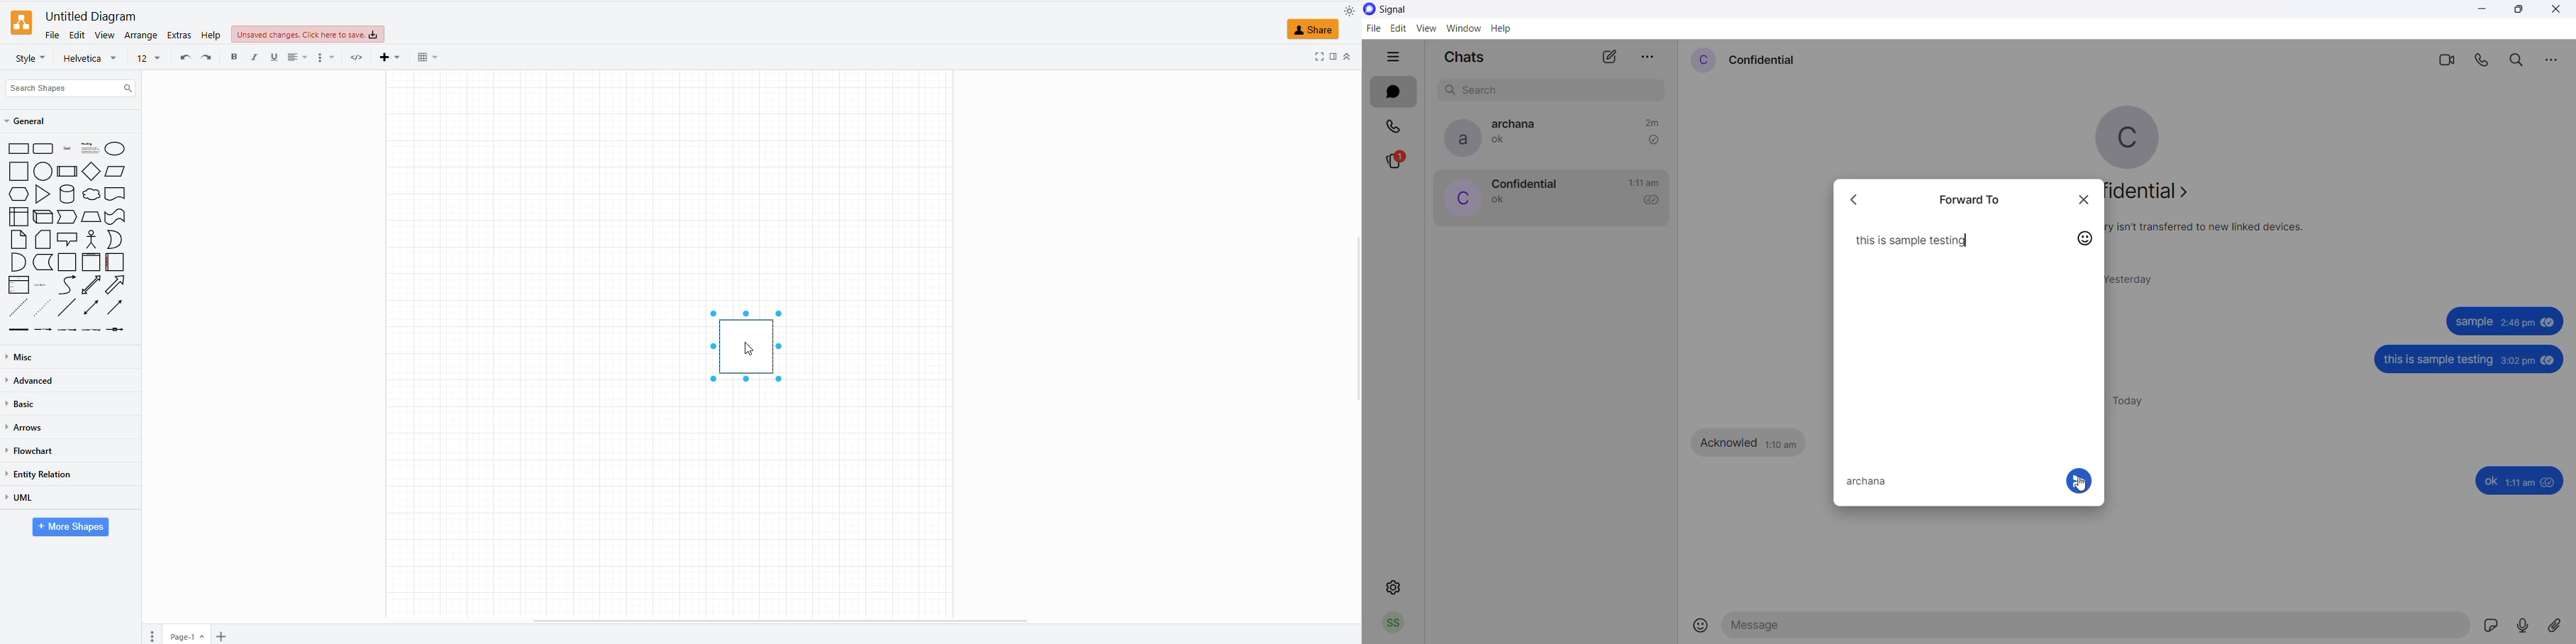 Image resolution: width=2576 pixels, height=644 pixels. What do you see at coordinates (1350, 58) in the screenshot?
I see `up` at bounding box center [1350, 58].